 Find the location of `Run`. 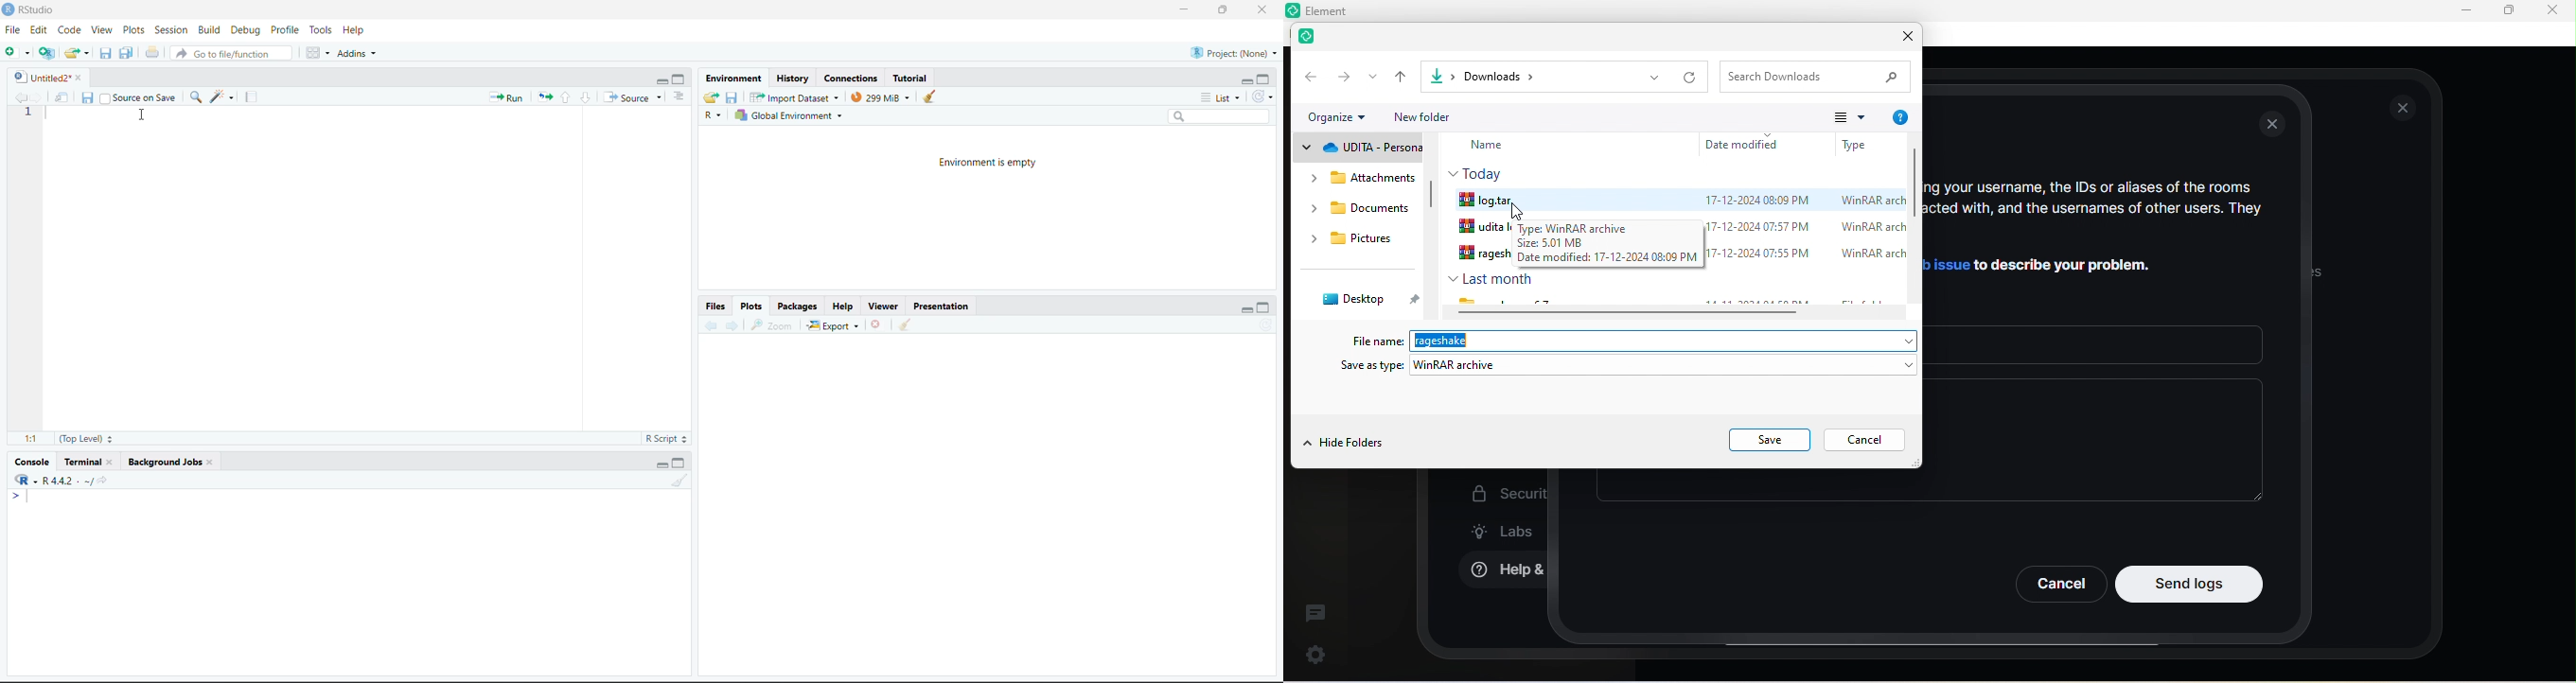

Run is located at coordinates (507, 98).